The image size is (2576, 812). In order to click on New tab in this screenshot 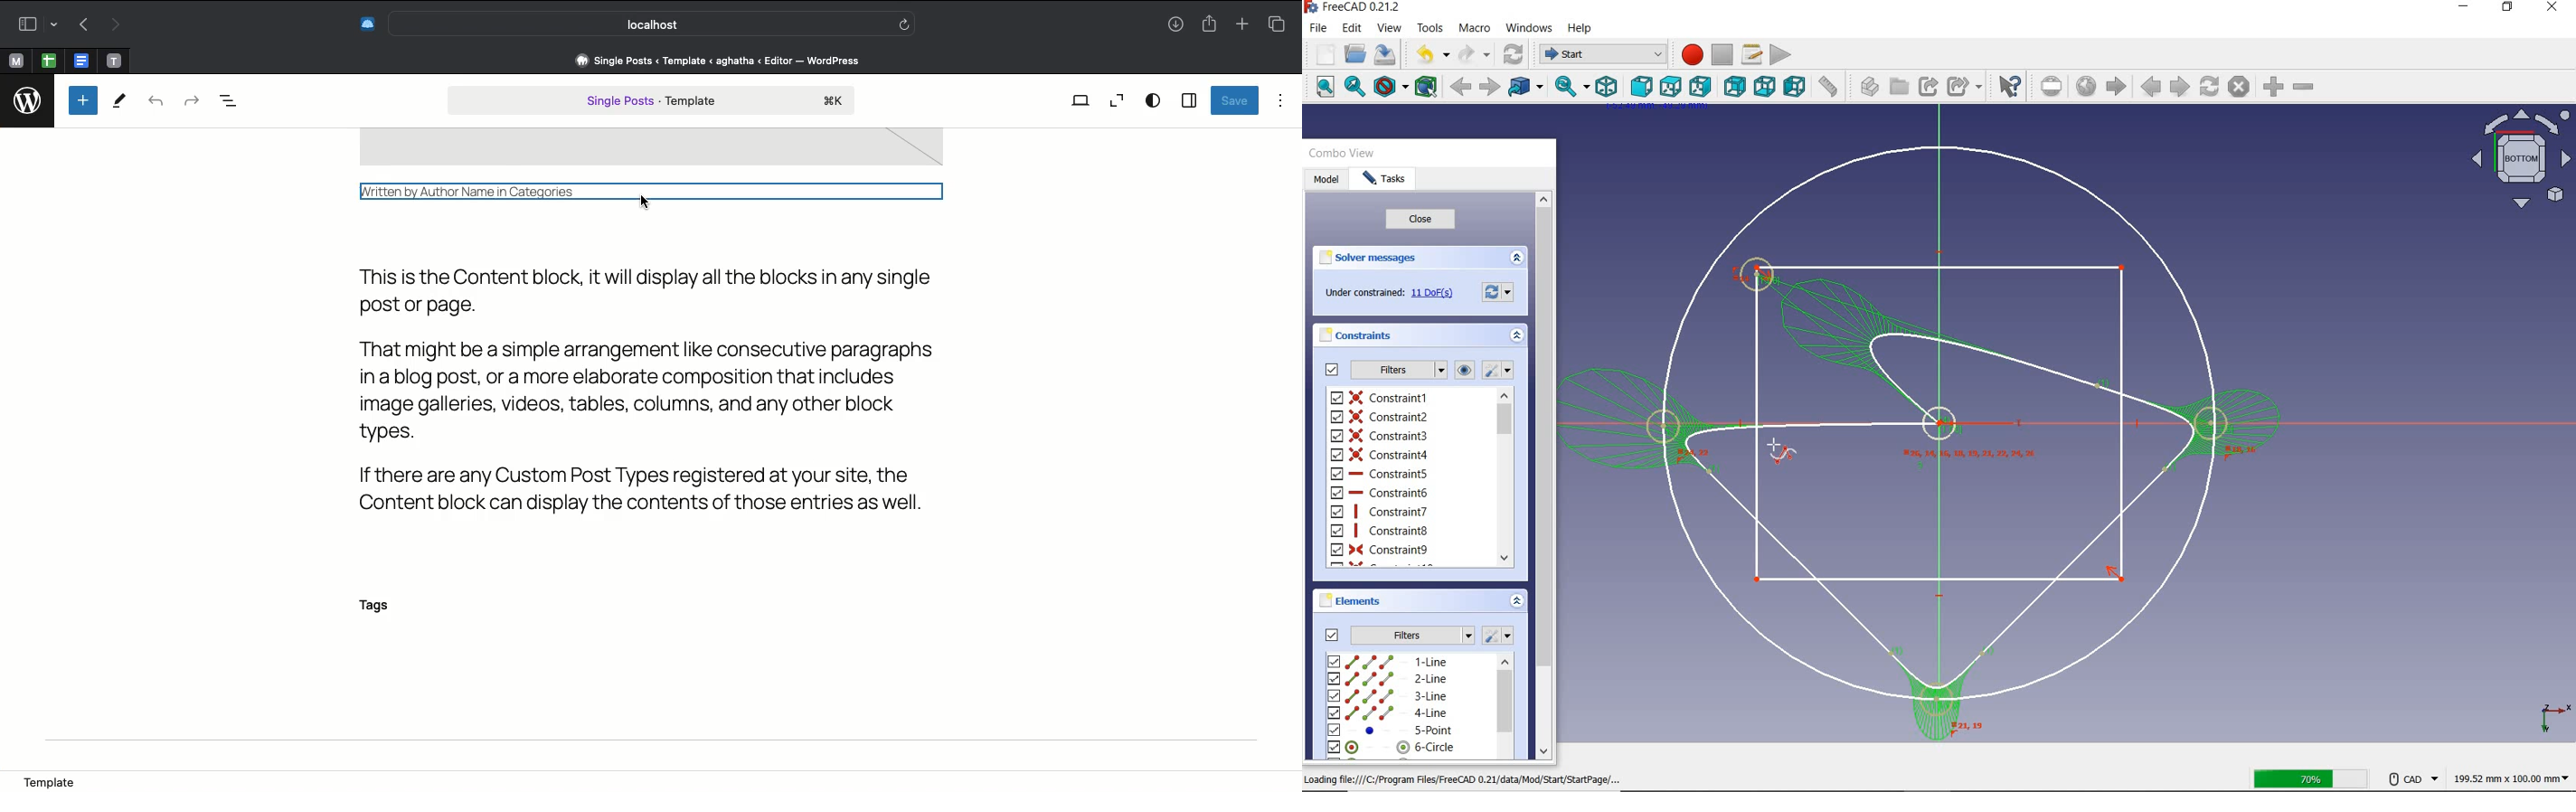, I will do `click(1242, 25)`.